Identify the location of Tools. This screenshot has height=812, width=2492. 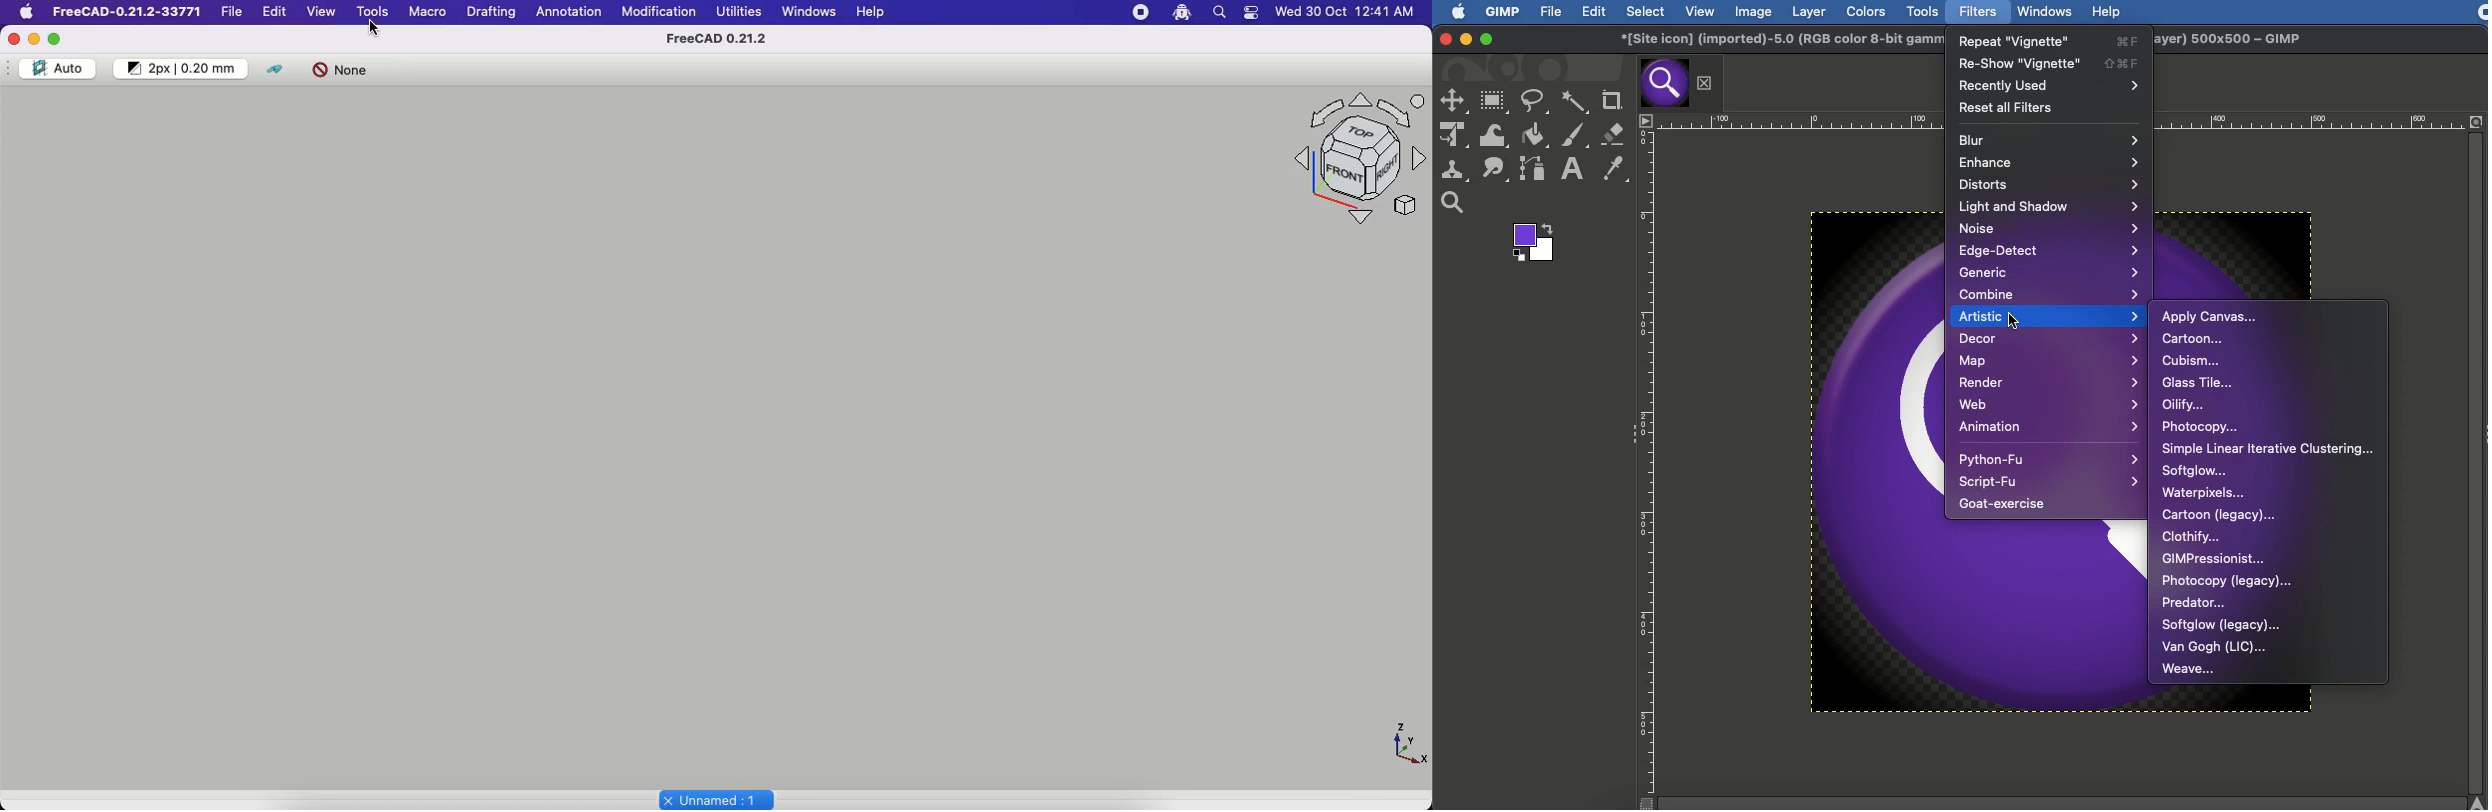
(373, 13).